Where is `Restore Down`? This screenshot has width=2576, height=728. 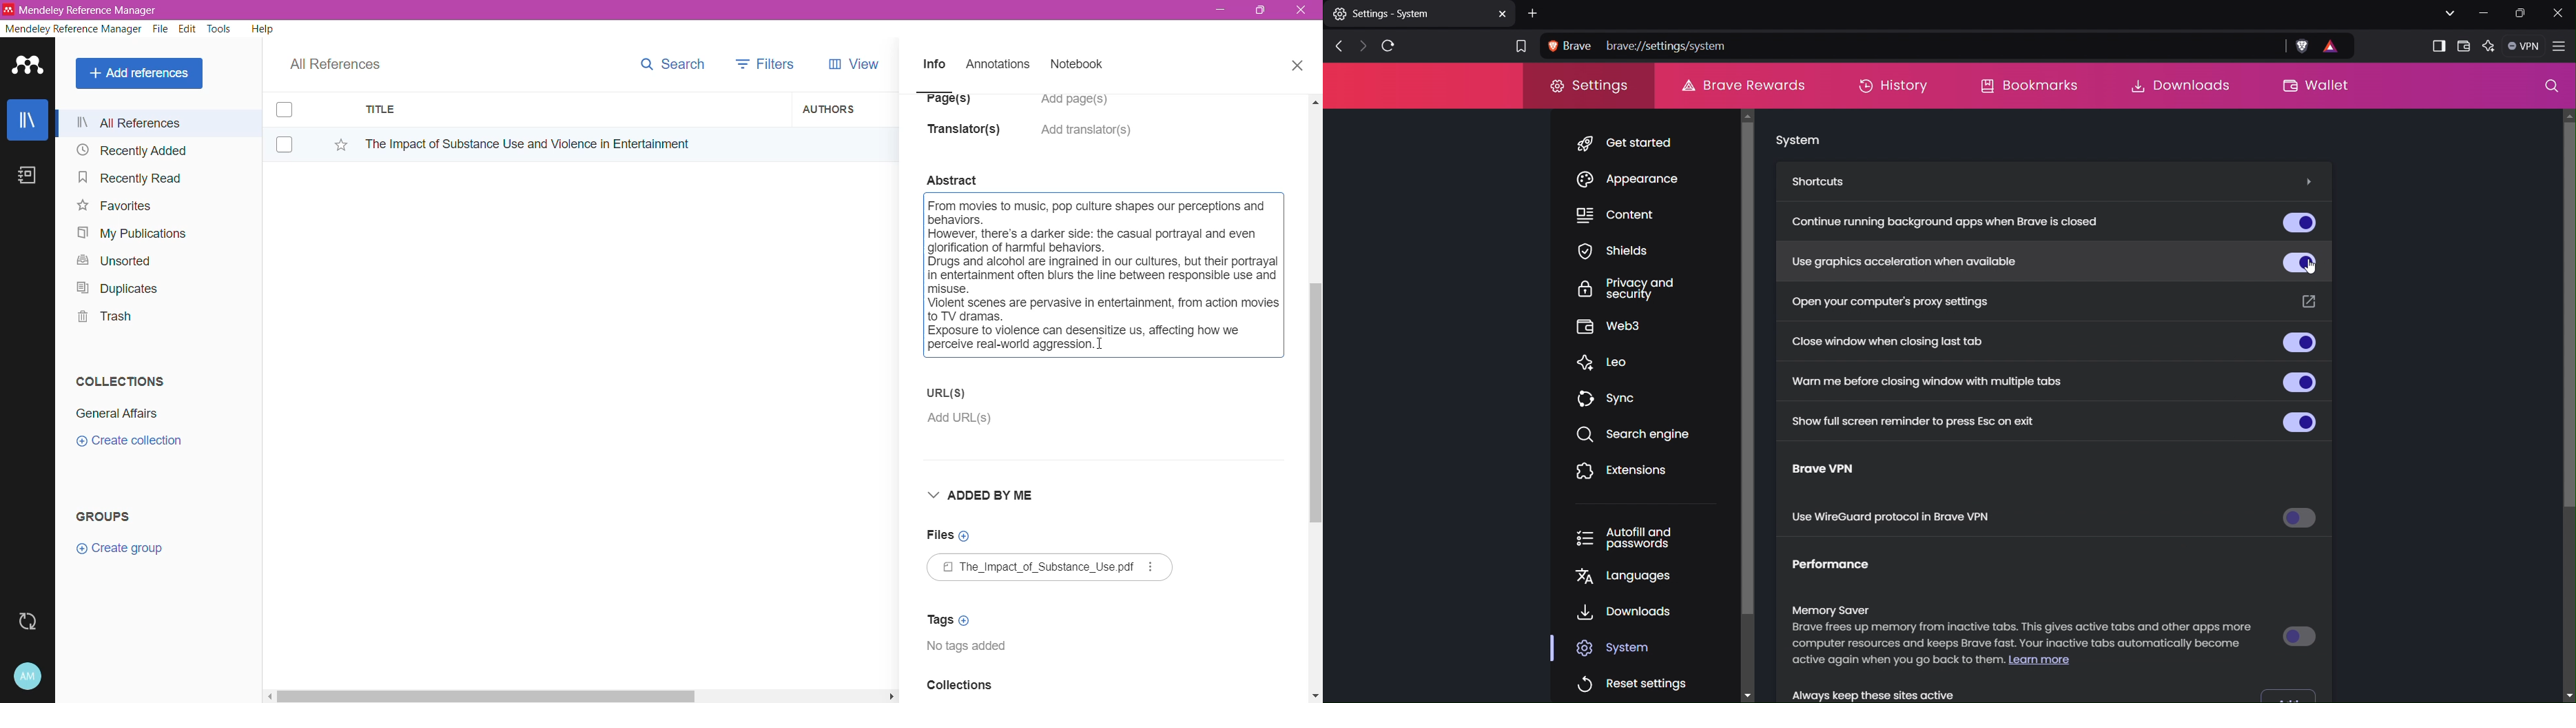 Restore Down is located at coordinates (1261, 11).